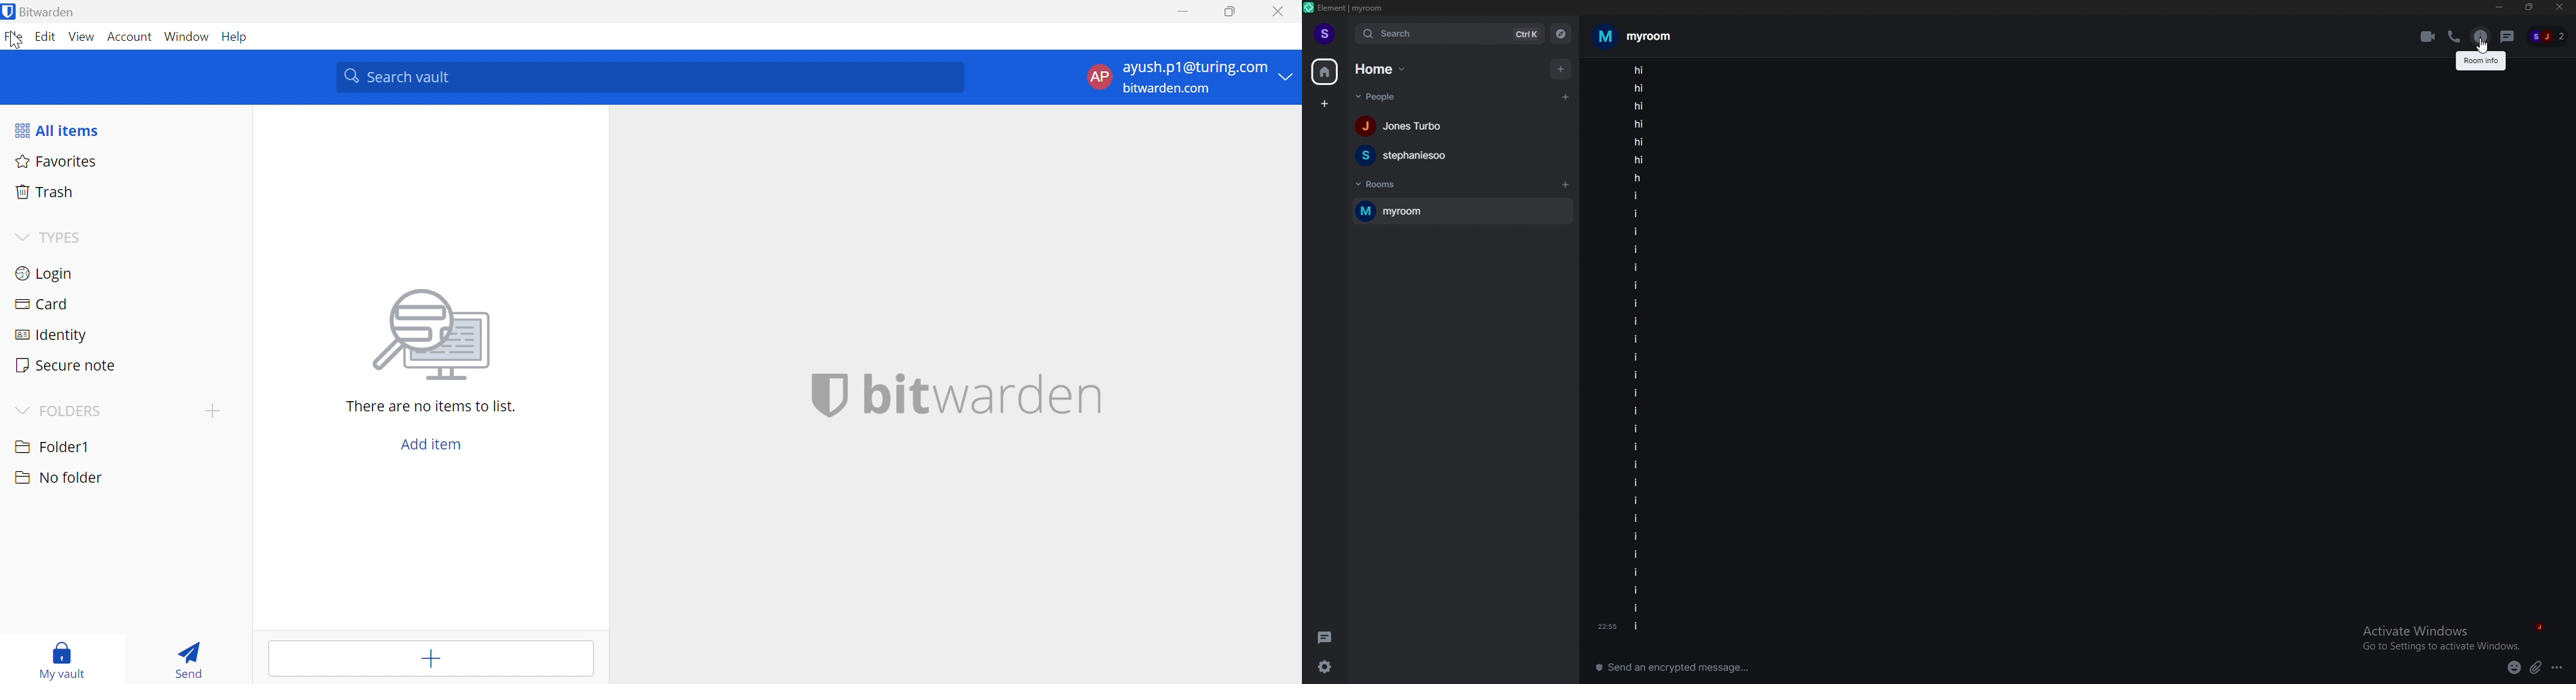 This screenshot has width=2576, height=700. What do you see at coordinates (52, 447) in the screenshot?
I see `Folder1` at bounding box center [52, 447].